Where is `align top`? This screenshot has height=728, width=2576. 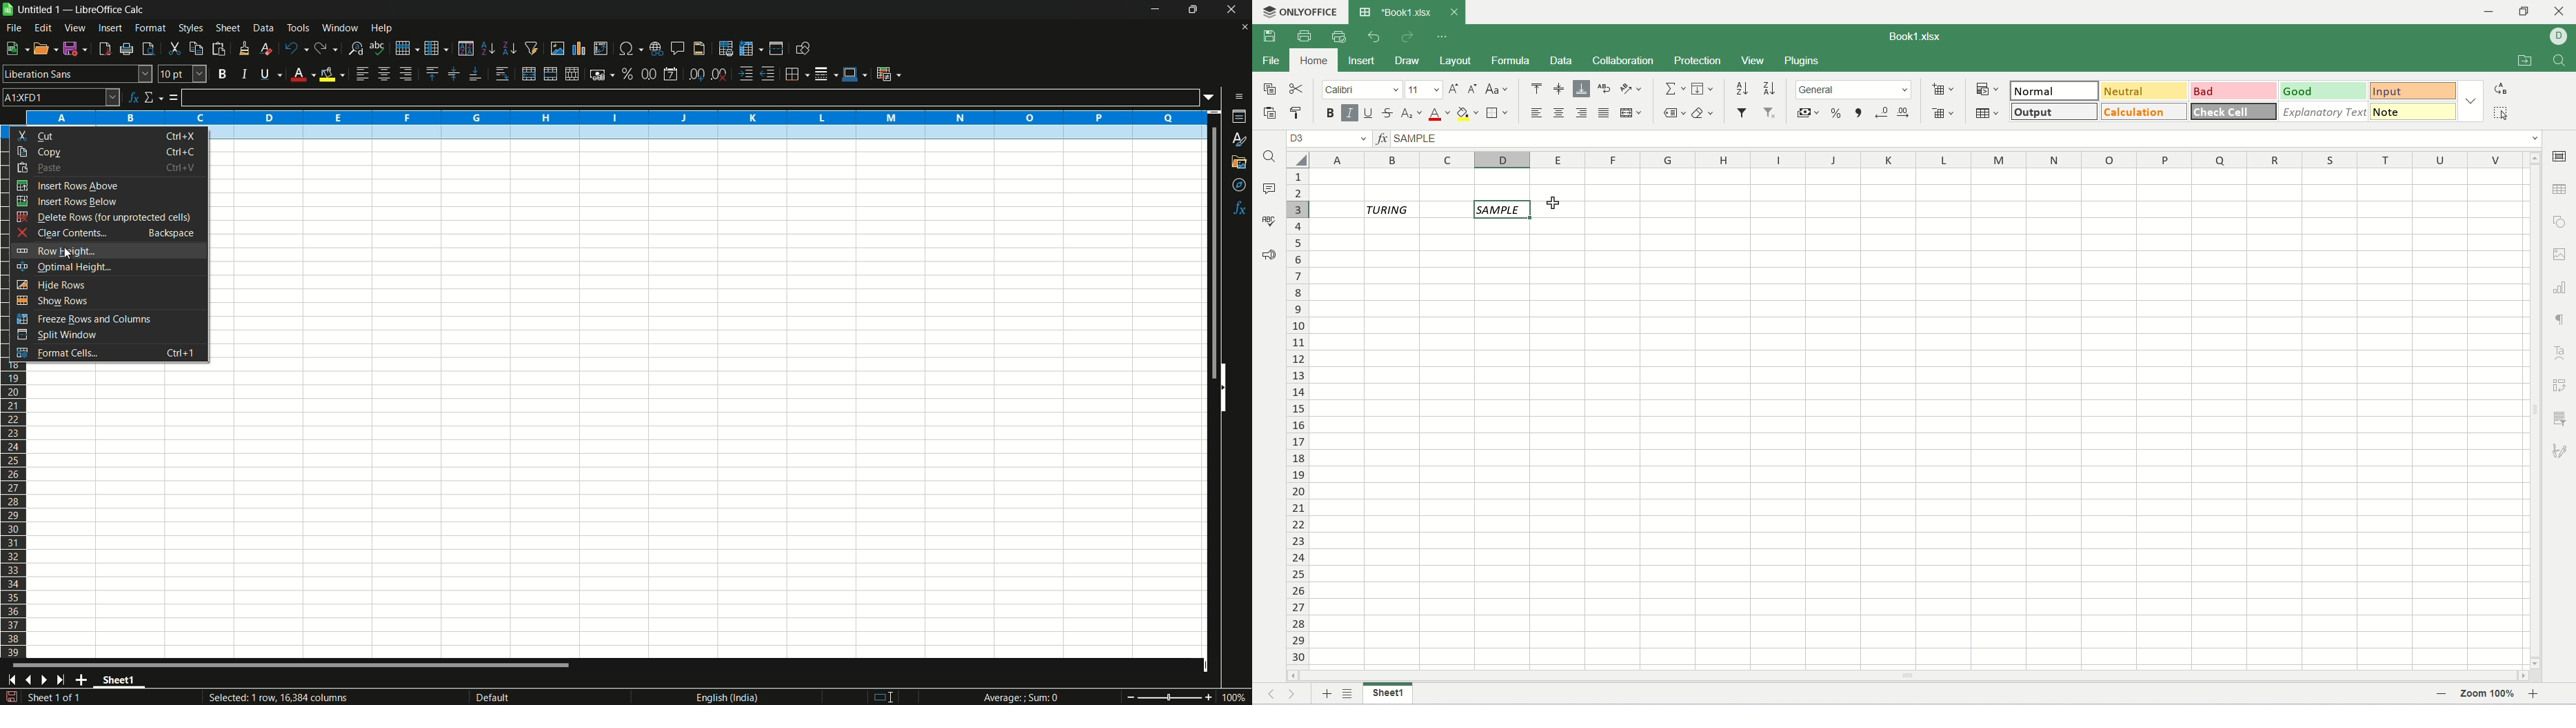
align top is located at coordinates (431, 74).